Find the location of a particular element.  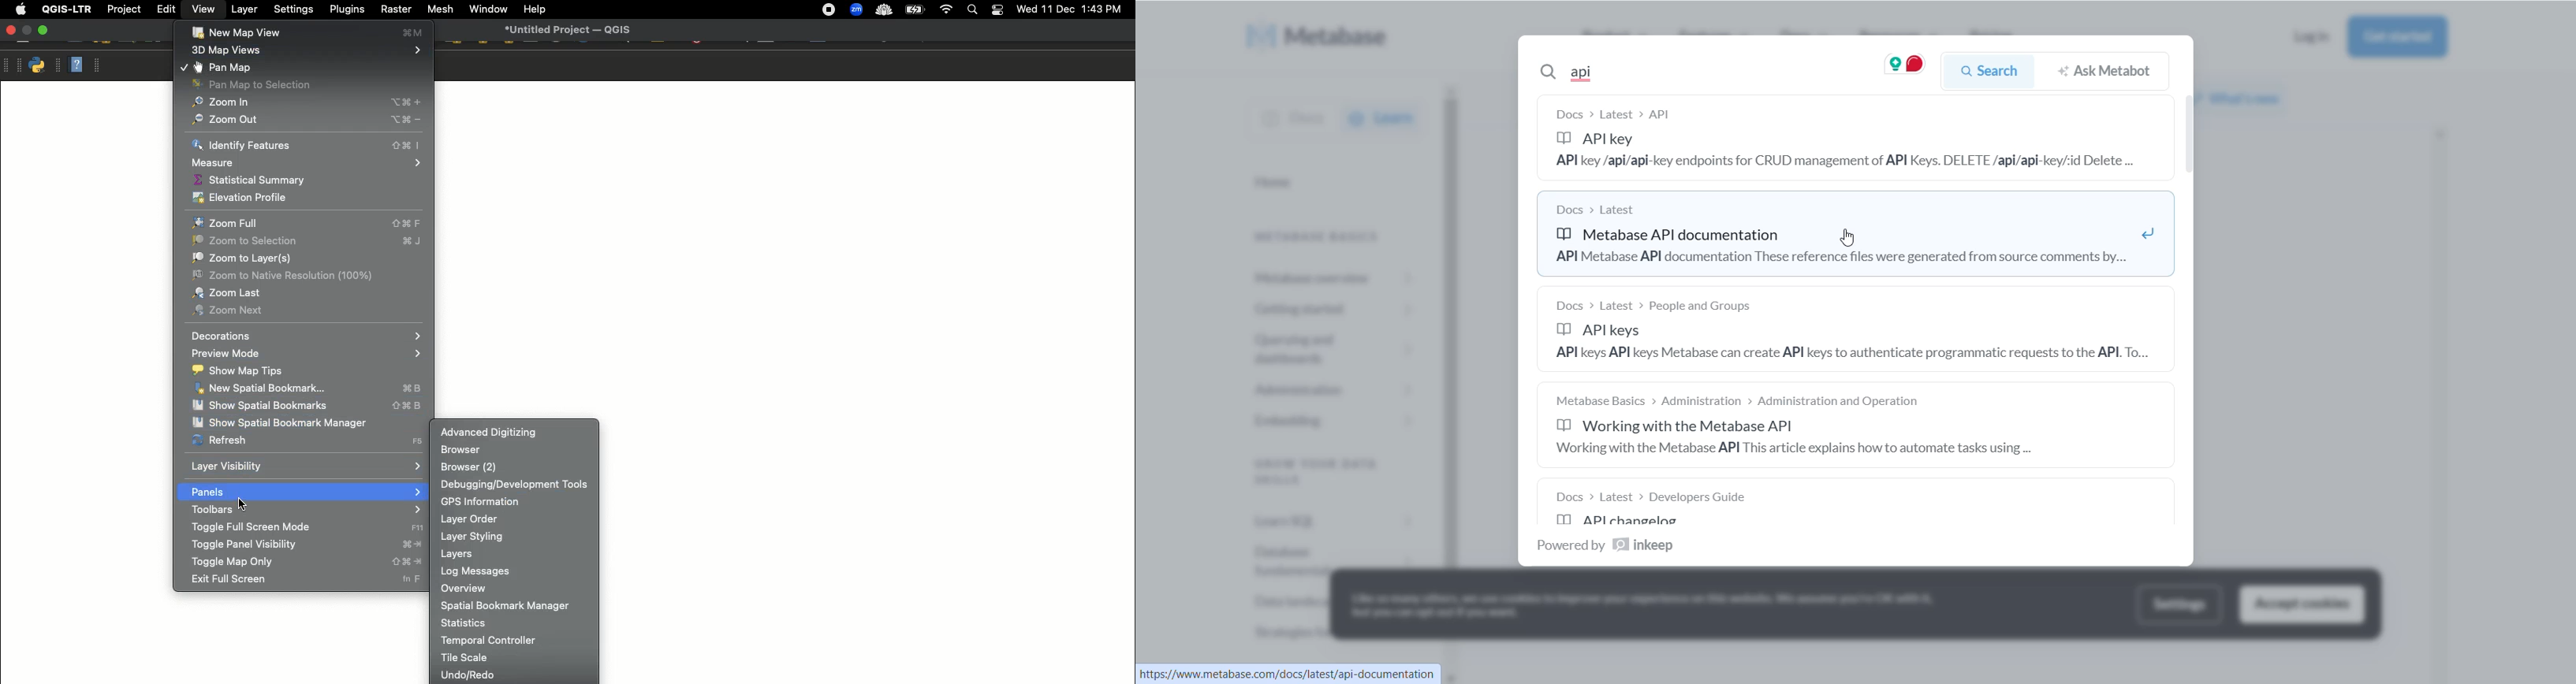

QGIS-LTR is located at coordinates (67, 9).